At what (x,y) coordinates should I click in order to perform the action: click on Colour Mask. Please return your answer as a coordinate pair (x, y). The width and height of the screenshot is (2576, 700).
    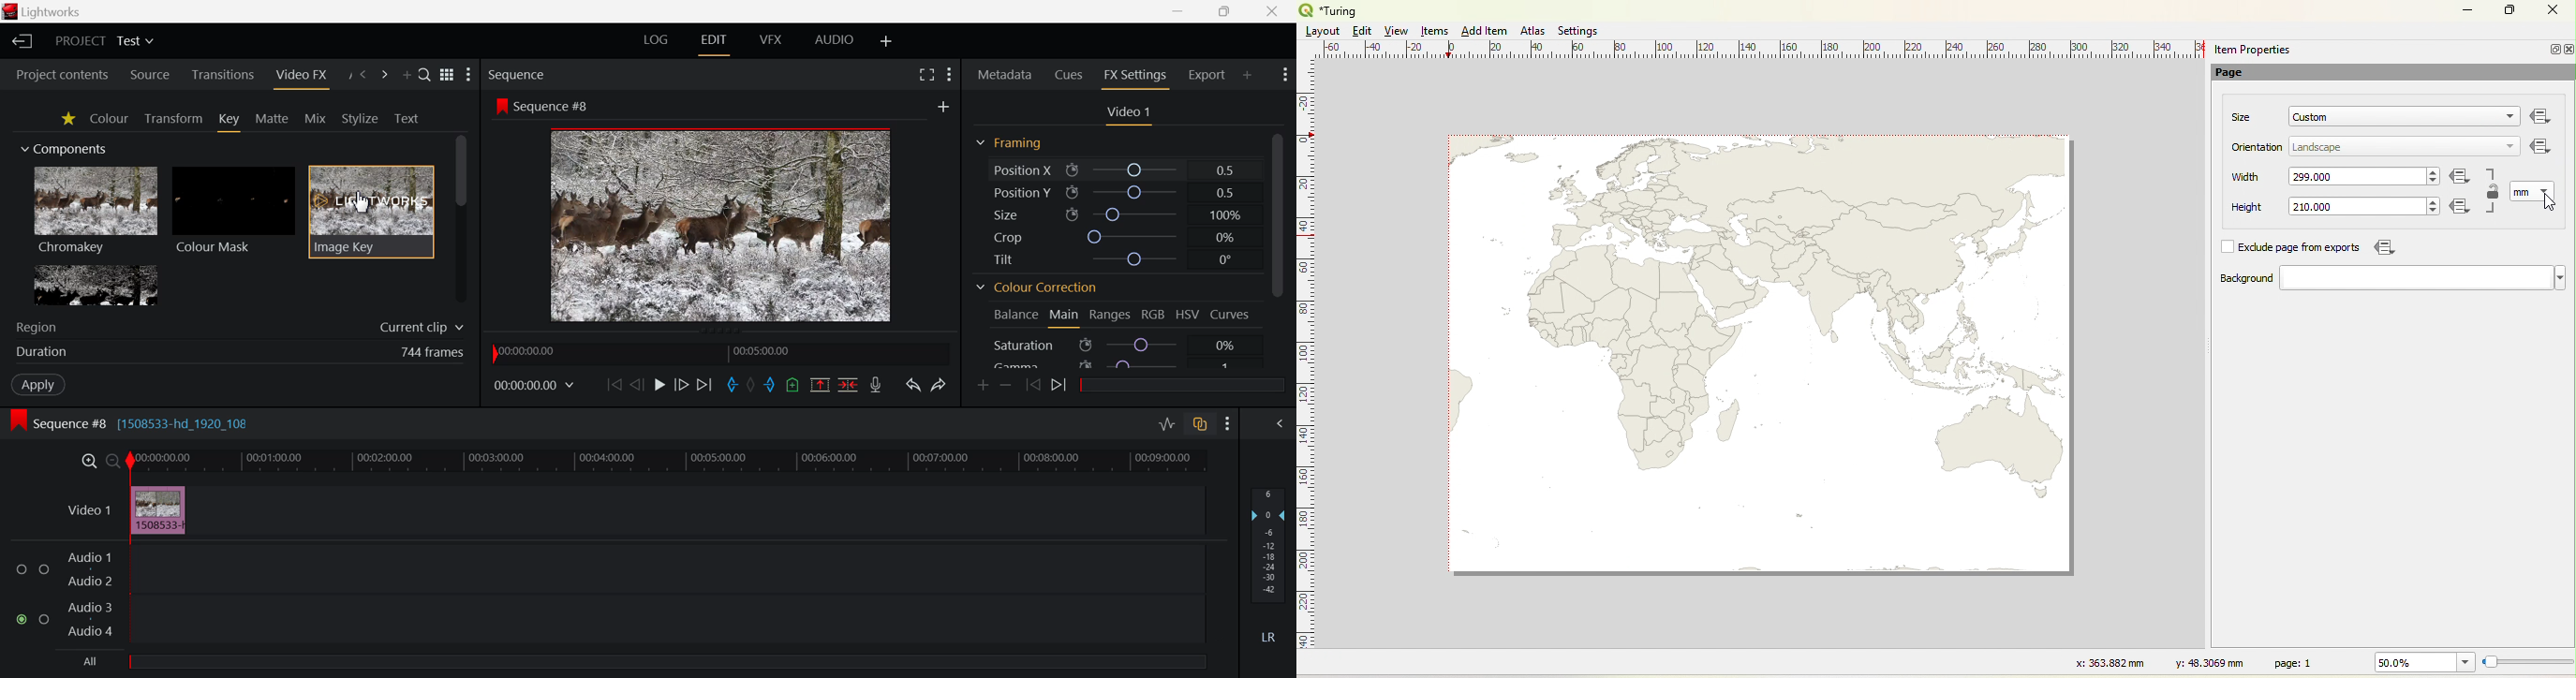
    Looking at the image, I should click on (234, 211).